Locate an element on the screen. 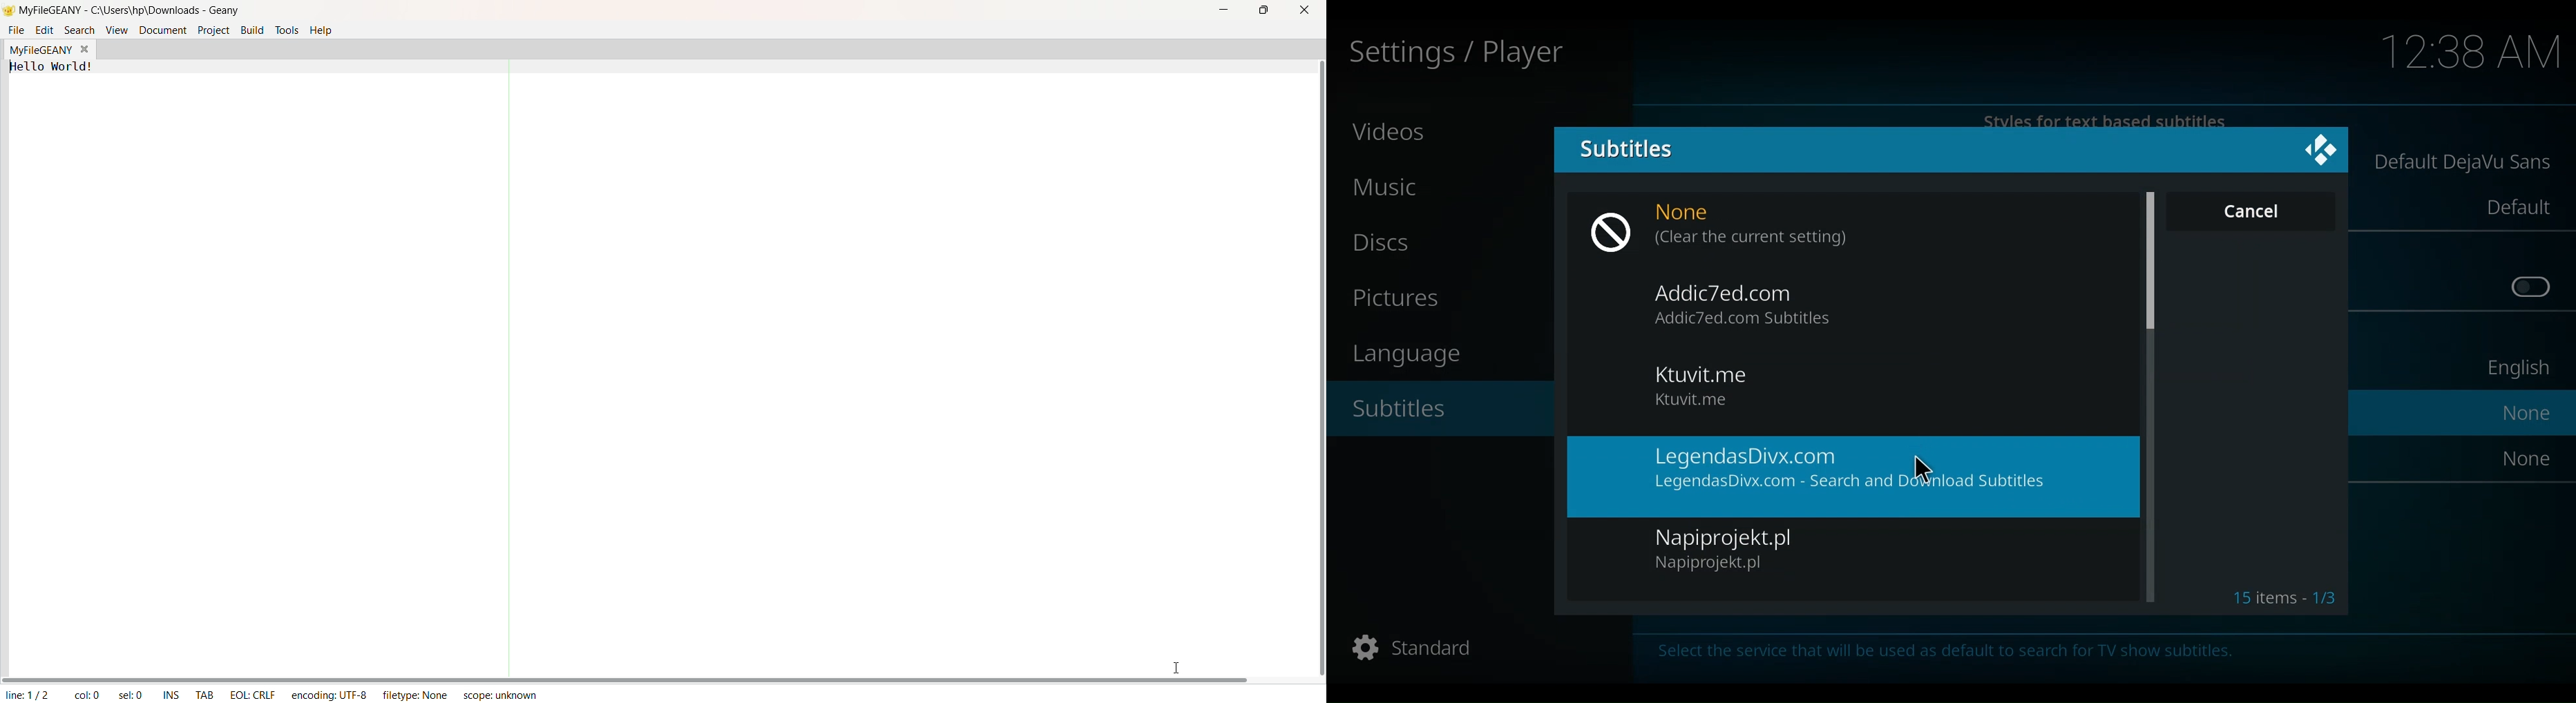 The image size is (2576, 728). Subtitles is located at coordinates (1410, 411).